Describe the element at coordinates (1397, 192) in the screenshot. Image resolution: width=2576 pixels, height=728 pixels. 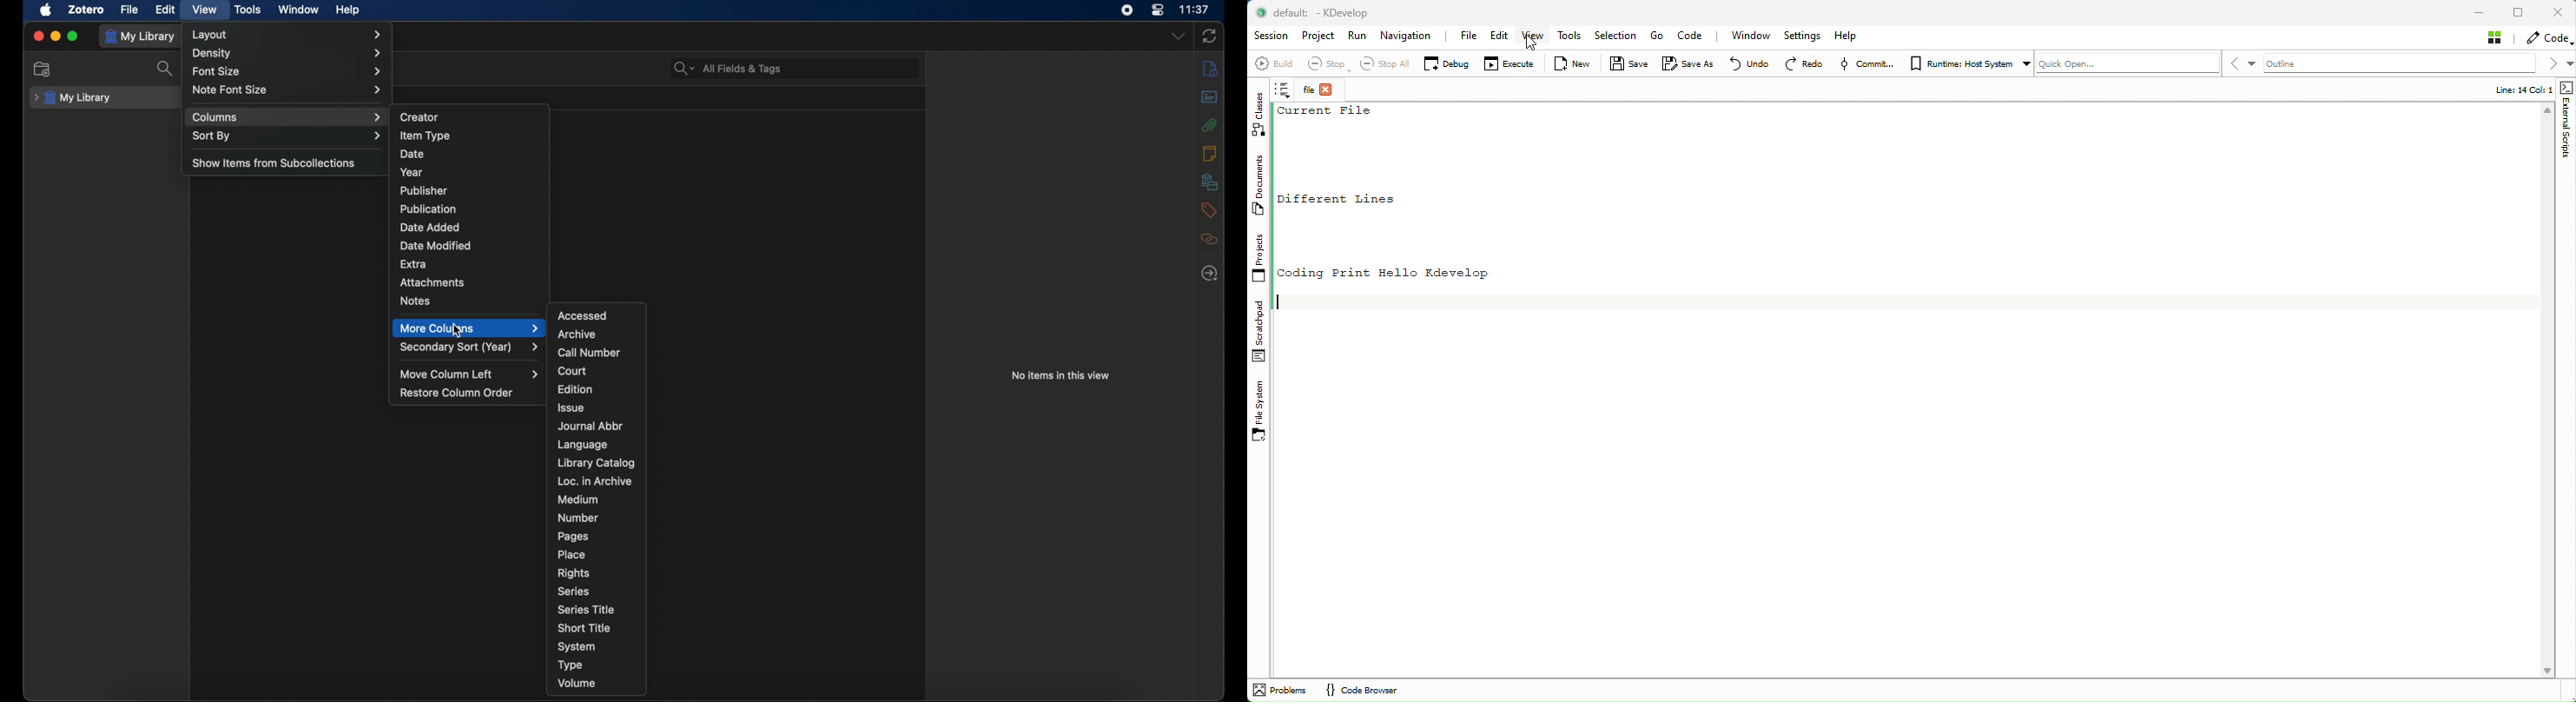
I see `text - Current File Different Lines Coding Print Hello Kdevelop` at that location.